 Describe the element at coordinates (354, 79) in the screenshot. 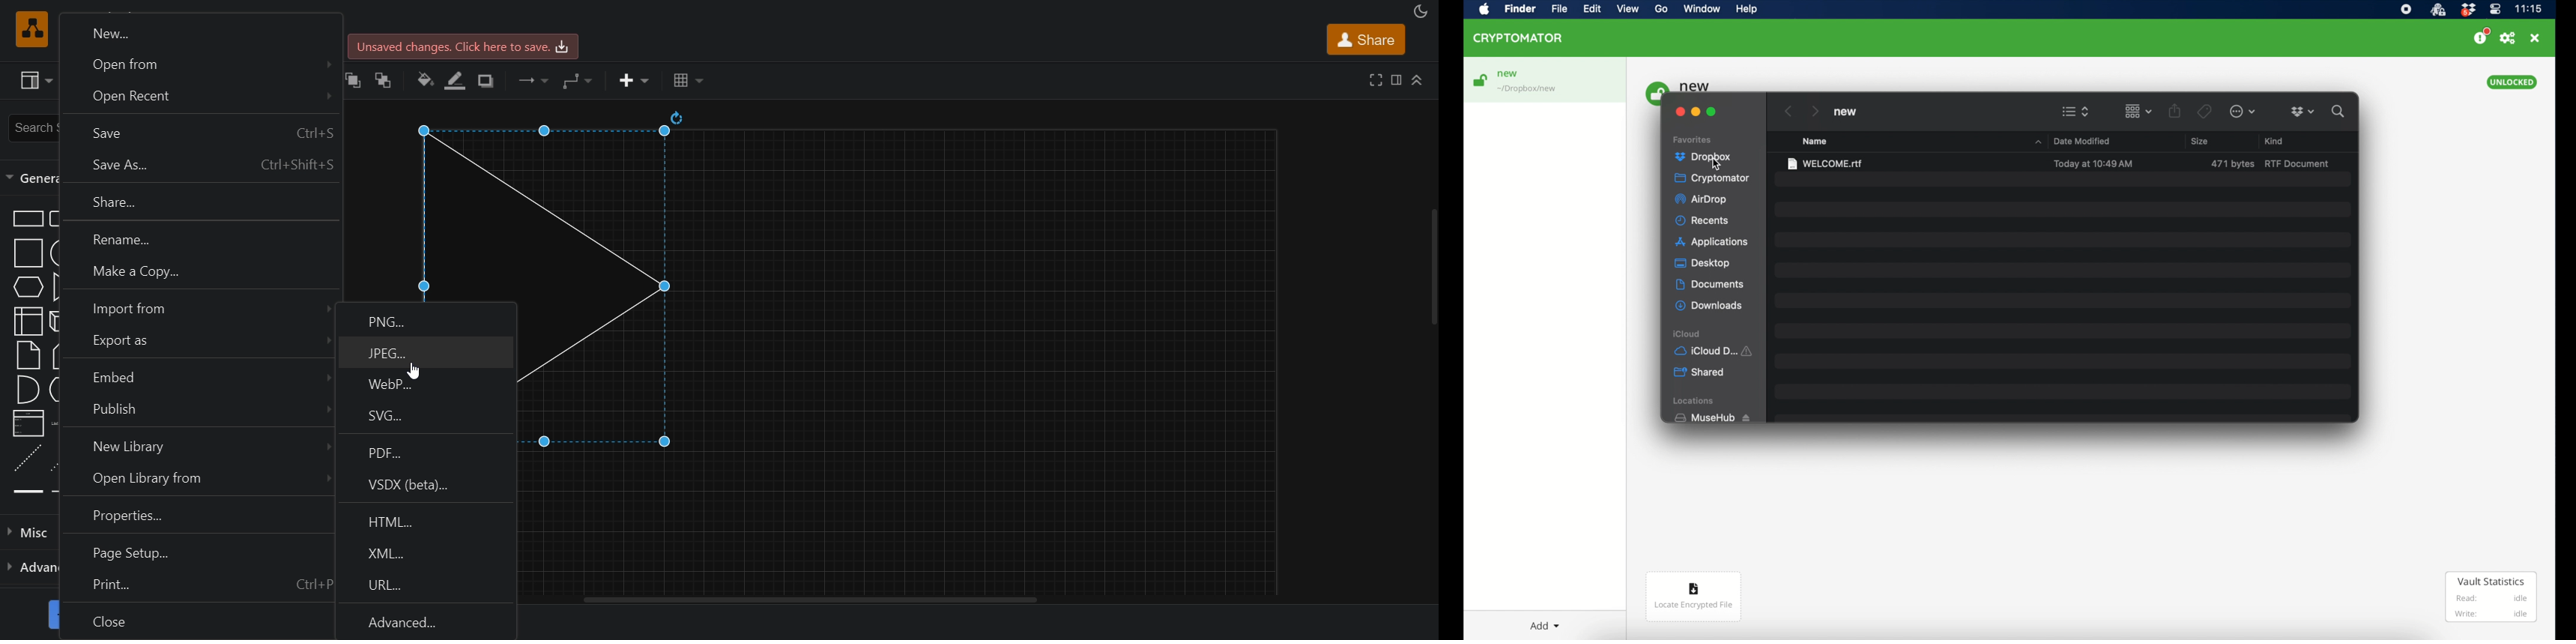

I see `to front` at that location.